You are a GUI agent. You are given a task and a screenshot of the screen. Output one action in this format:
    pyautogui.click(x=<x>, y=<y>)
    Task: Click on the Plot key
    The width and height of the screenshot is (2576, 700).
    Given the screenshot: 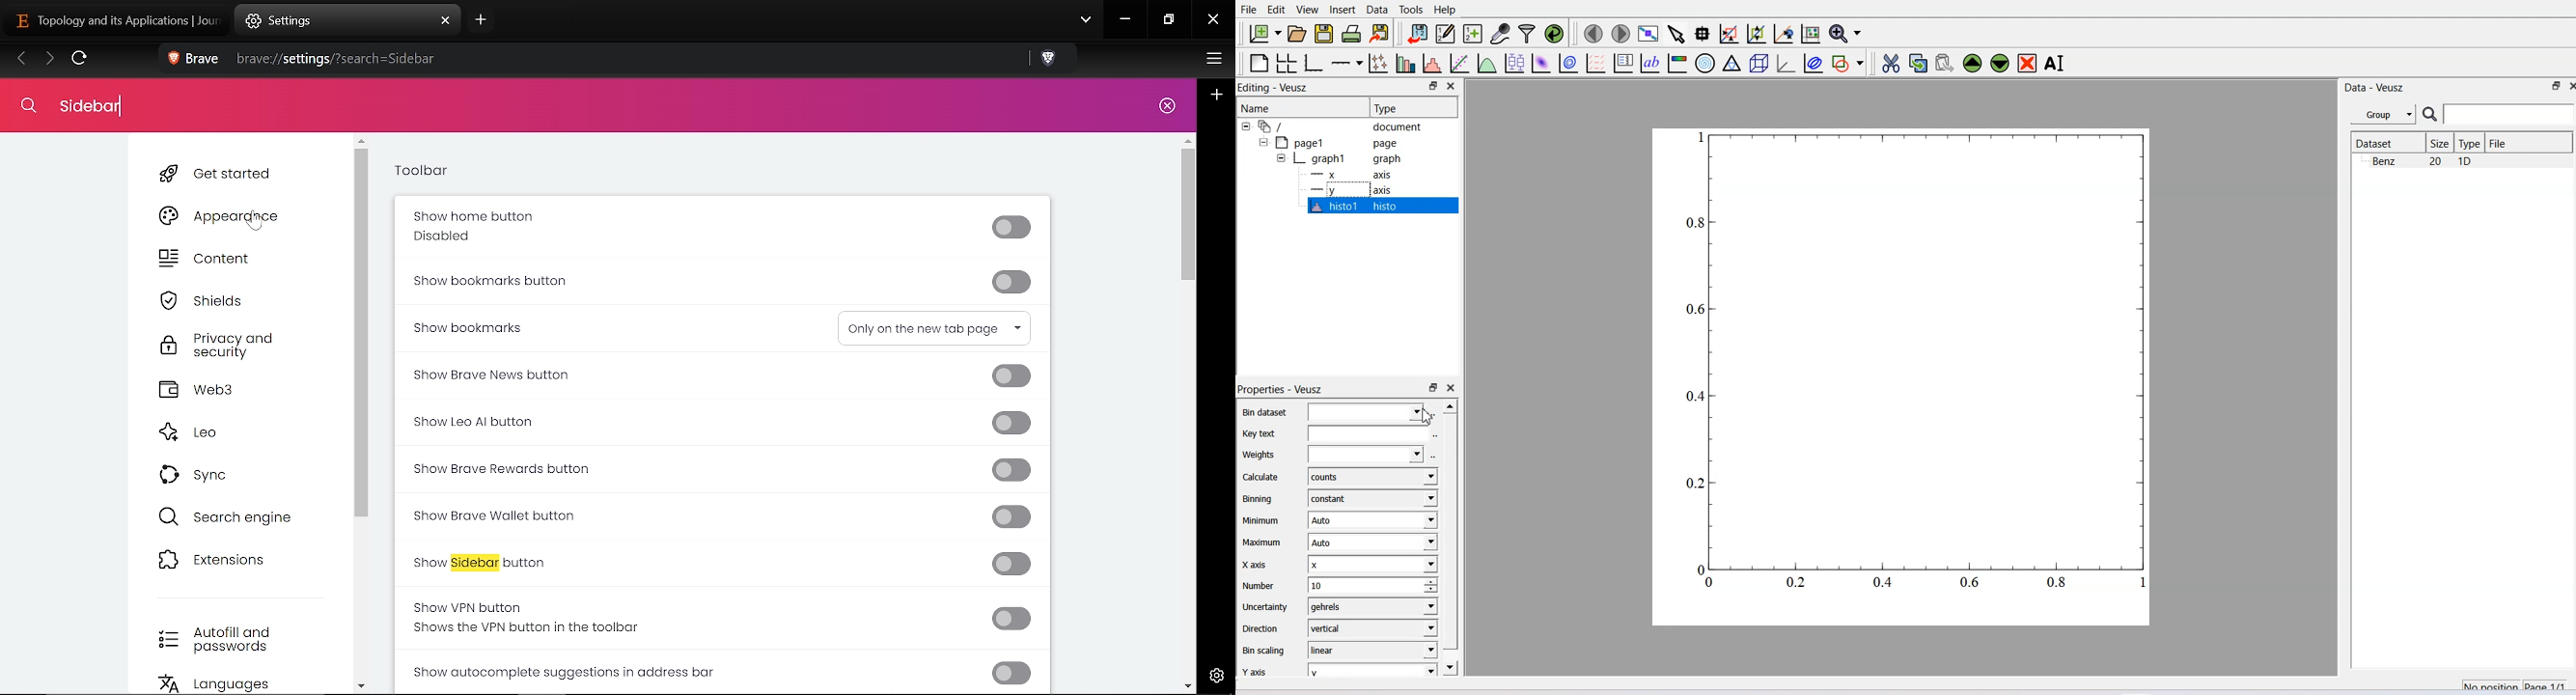 What is the action you would take?
    pyautogui.click(x=1623, y=63)
    